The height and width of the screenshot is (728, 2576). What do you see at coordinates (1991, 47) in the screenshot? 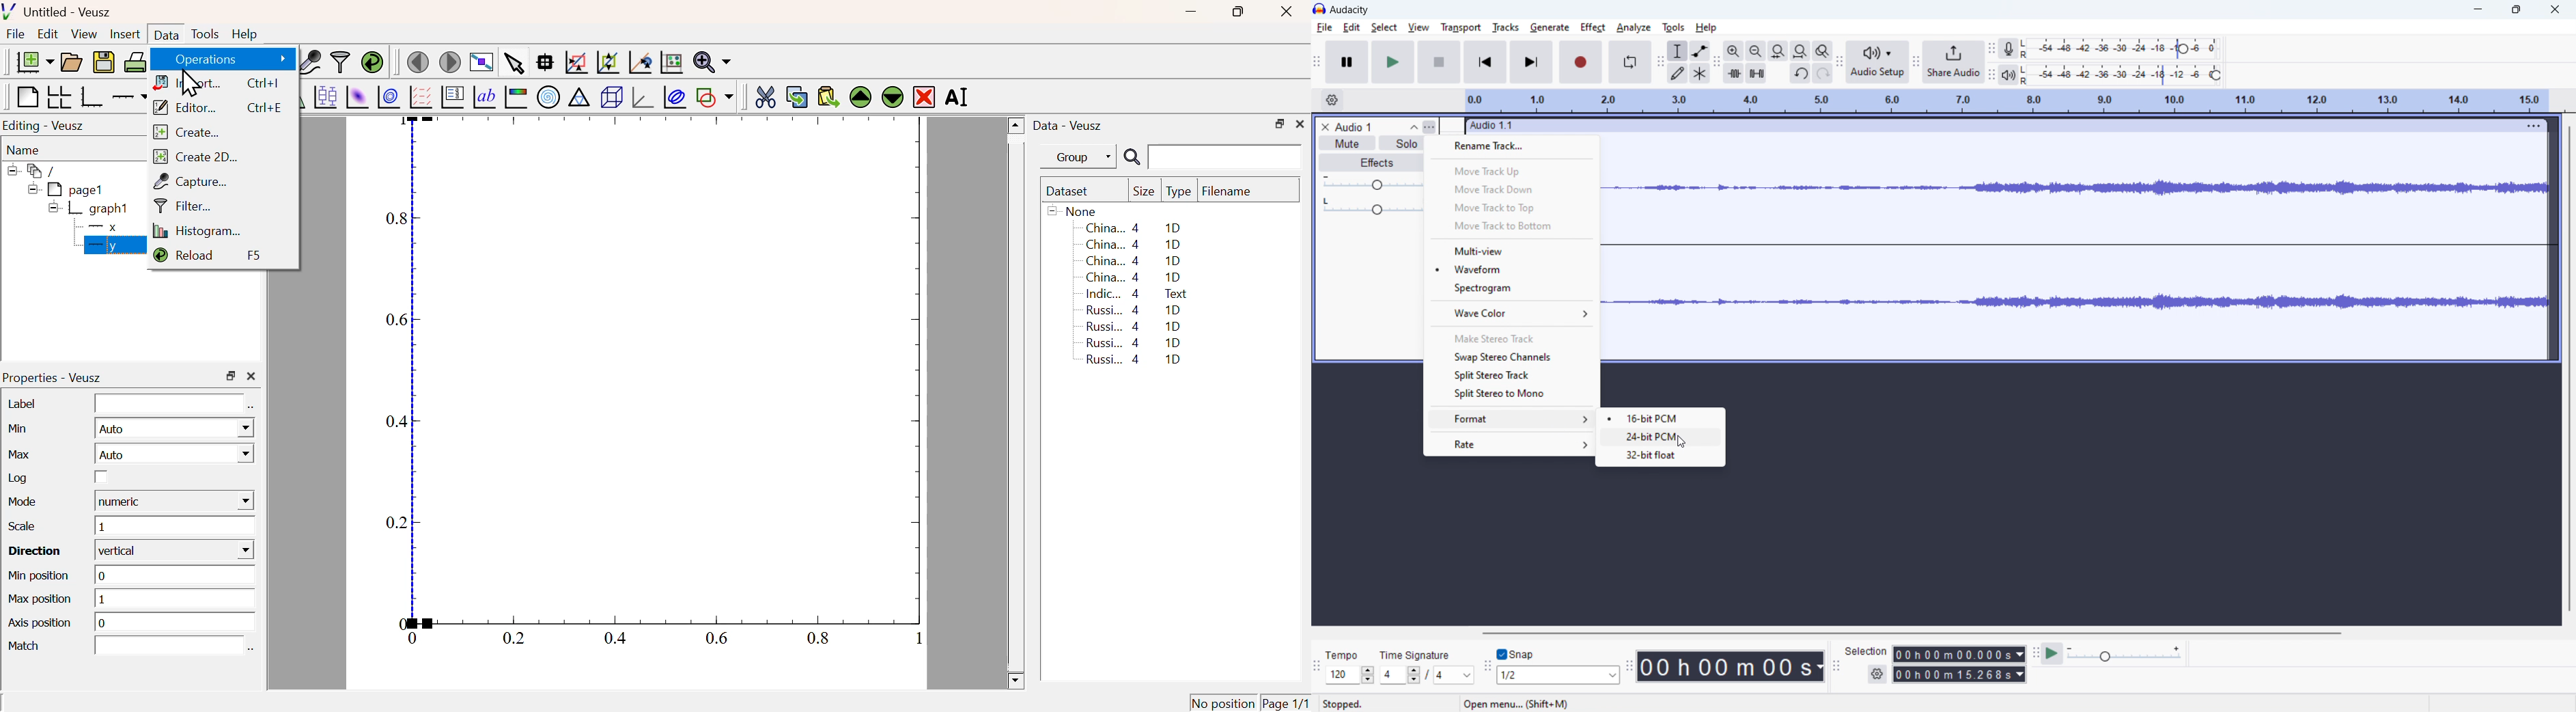
I see `recording meter toolbar` at bounding box center [1991, 47].